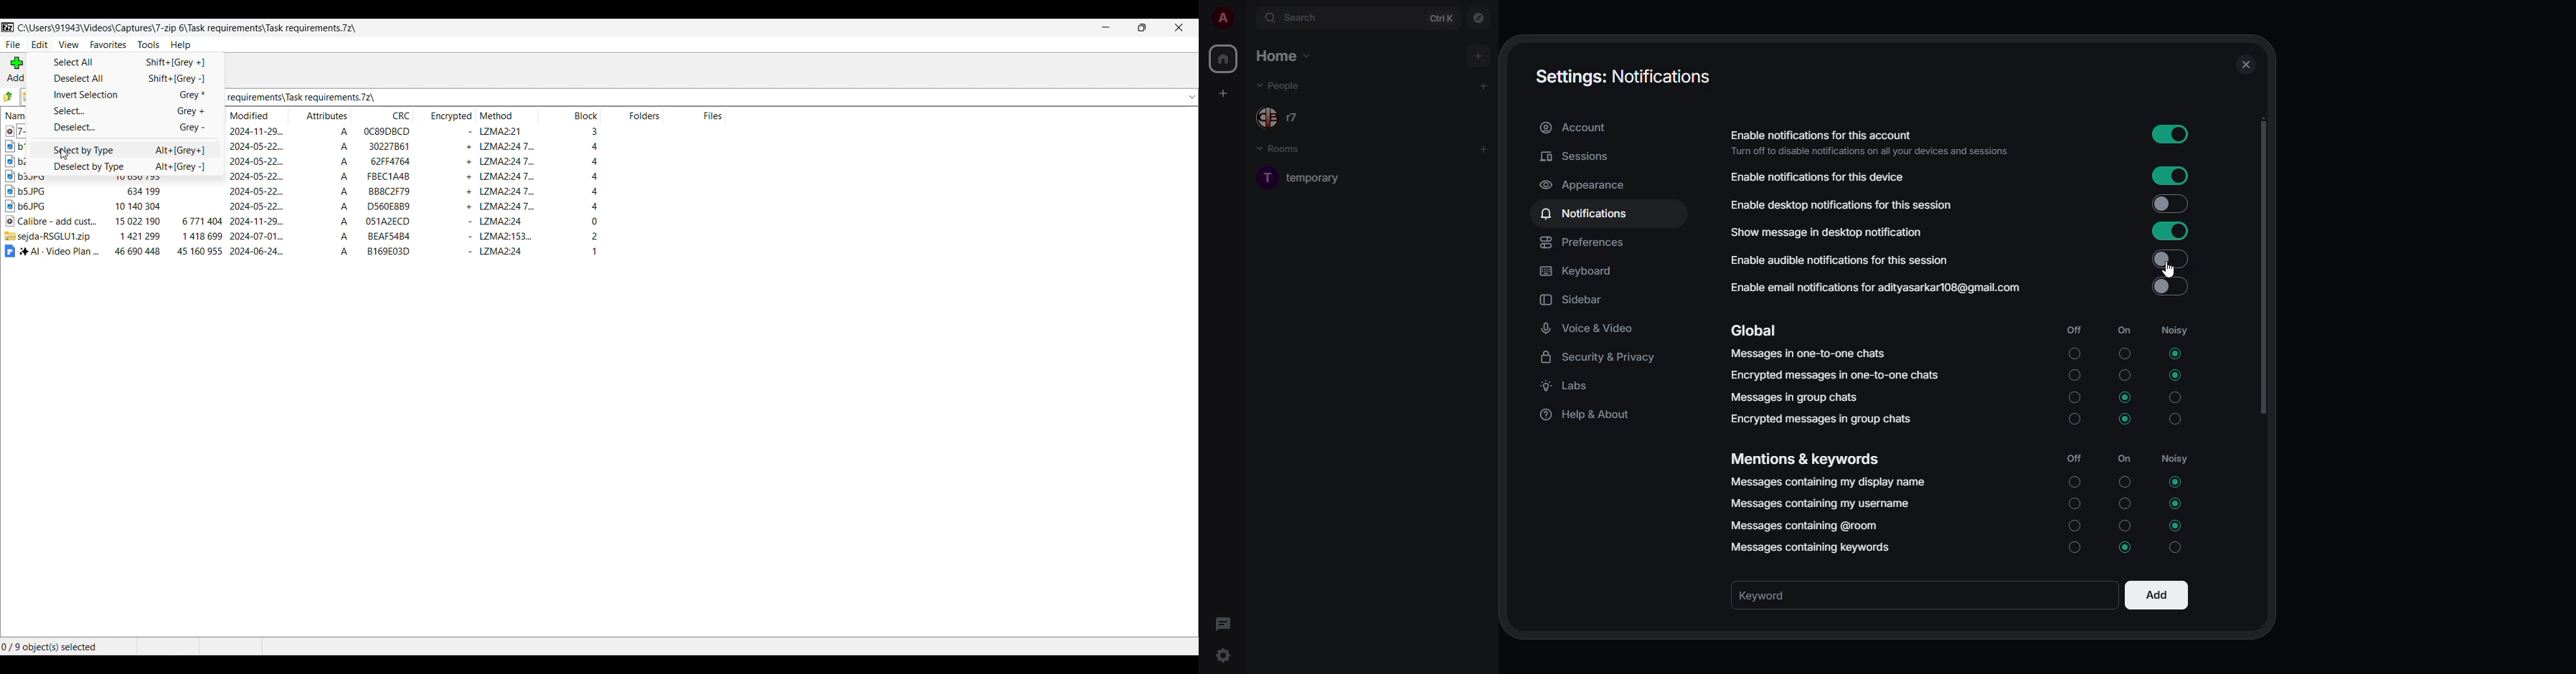 The height and width of the screenshot is (700, 2576). I want to click on rooms, so click(1285, 150).